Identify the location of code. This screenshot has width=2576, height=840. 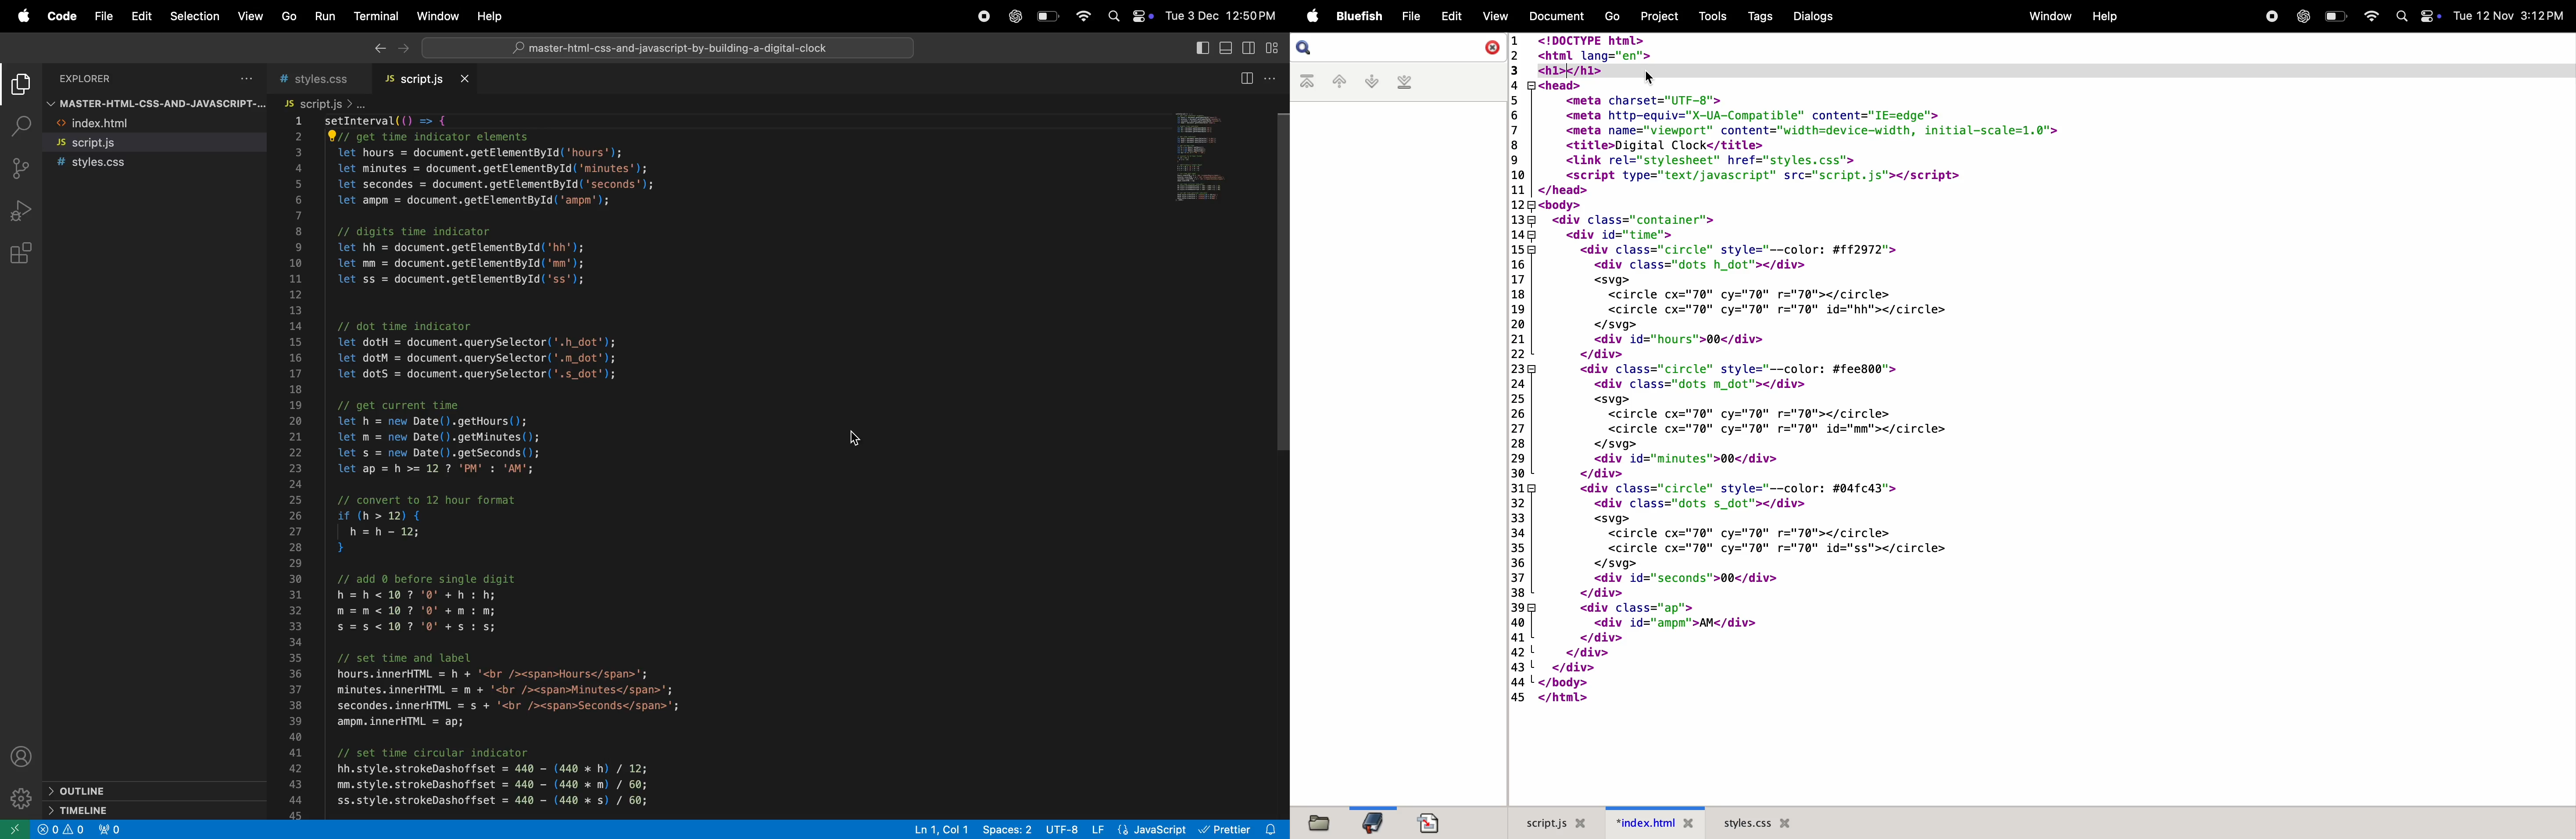
(64, 17).